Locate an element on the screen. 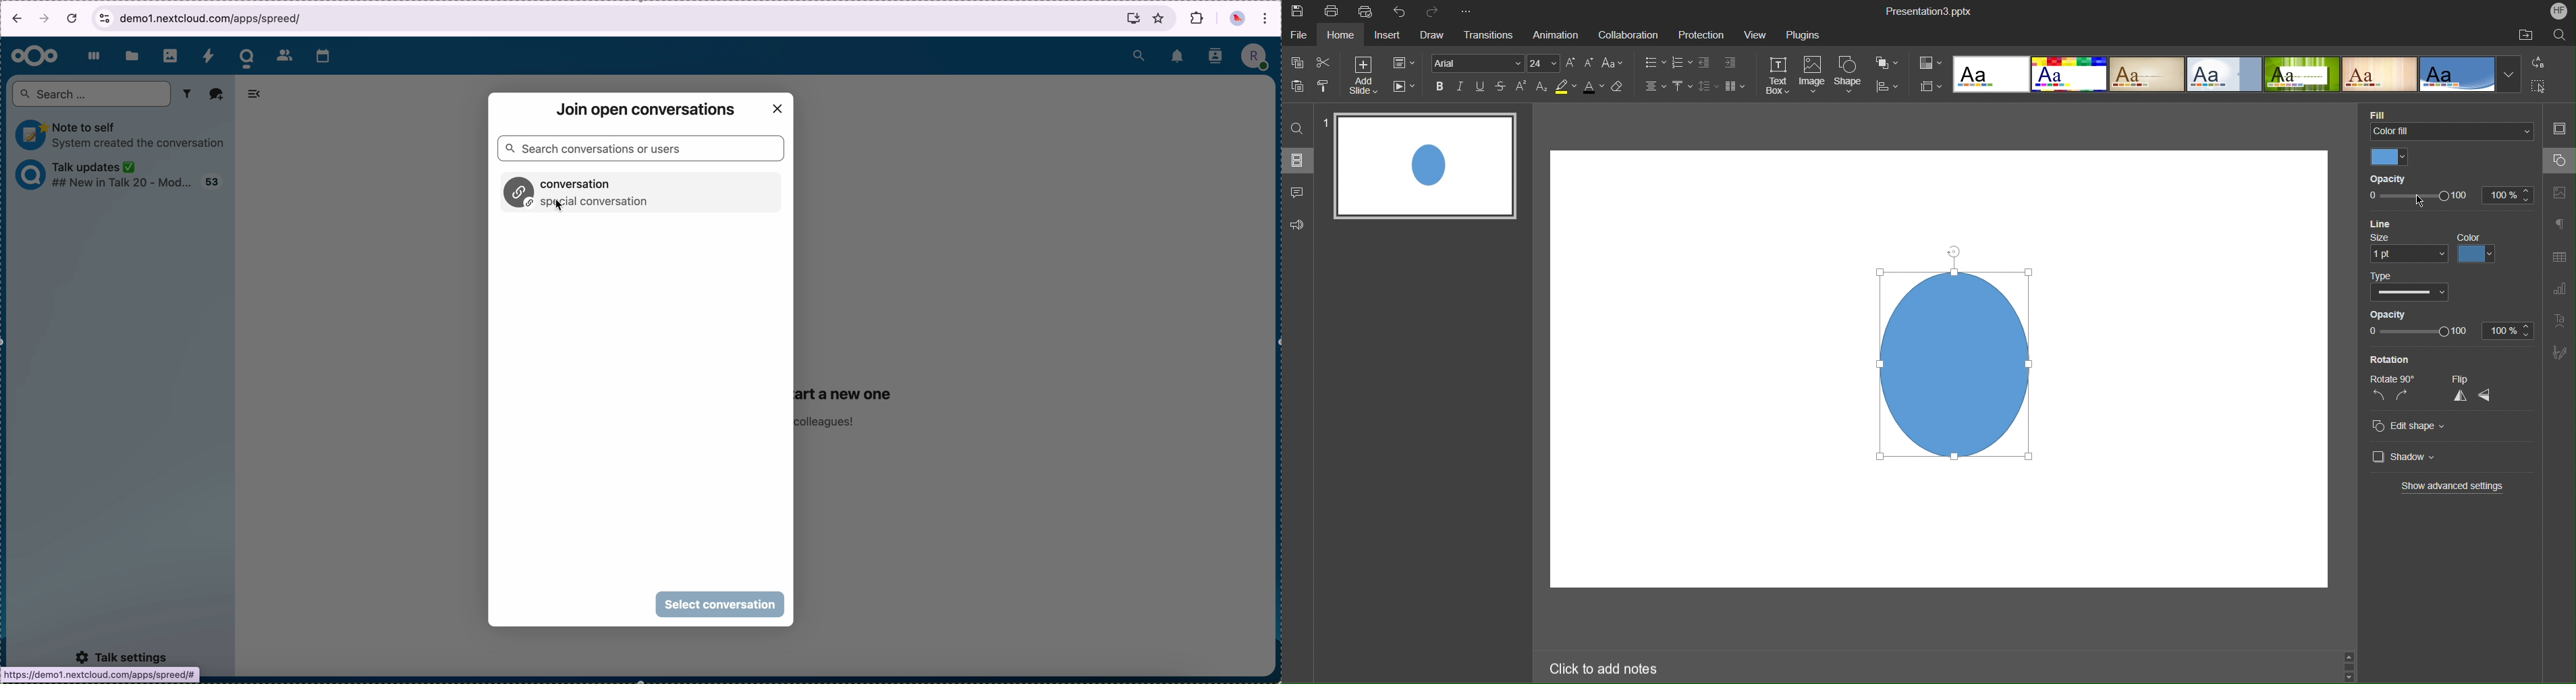 This screenshot has width=2576, height=700. Scroll bar is located at coordinates (2353, 664).